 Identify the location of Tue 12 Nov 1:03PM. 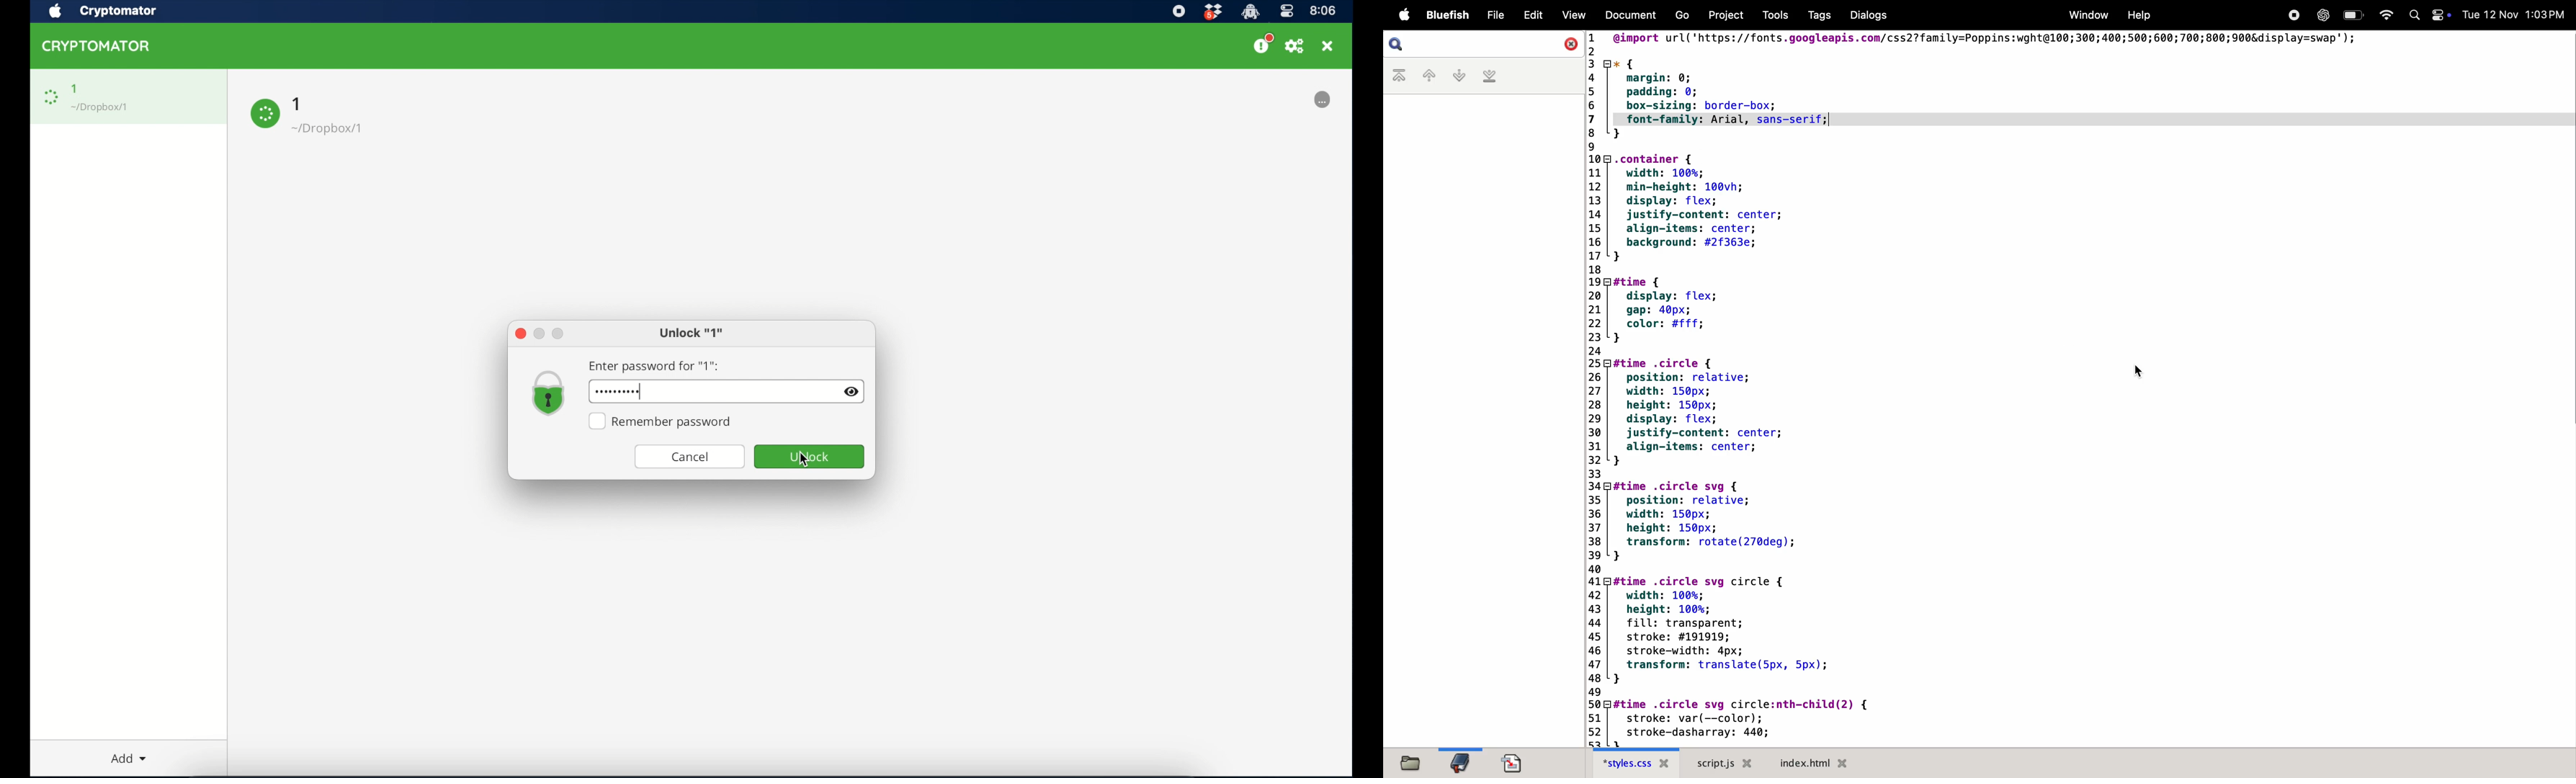
(2515, 15).